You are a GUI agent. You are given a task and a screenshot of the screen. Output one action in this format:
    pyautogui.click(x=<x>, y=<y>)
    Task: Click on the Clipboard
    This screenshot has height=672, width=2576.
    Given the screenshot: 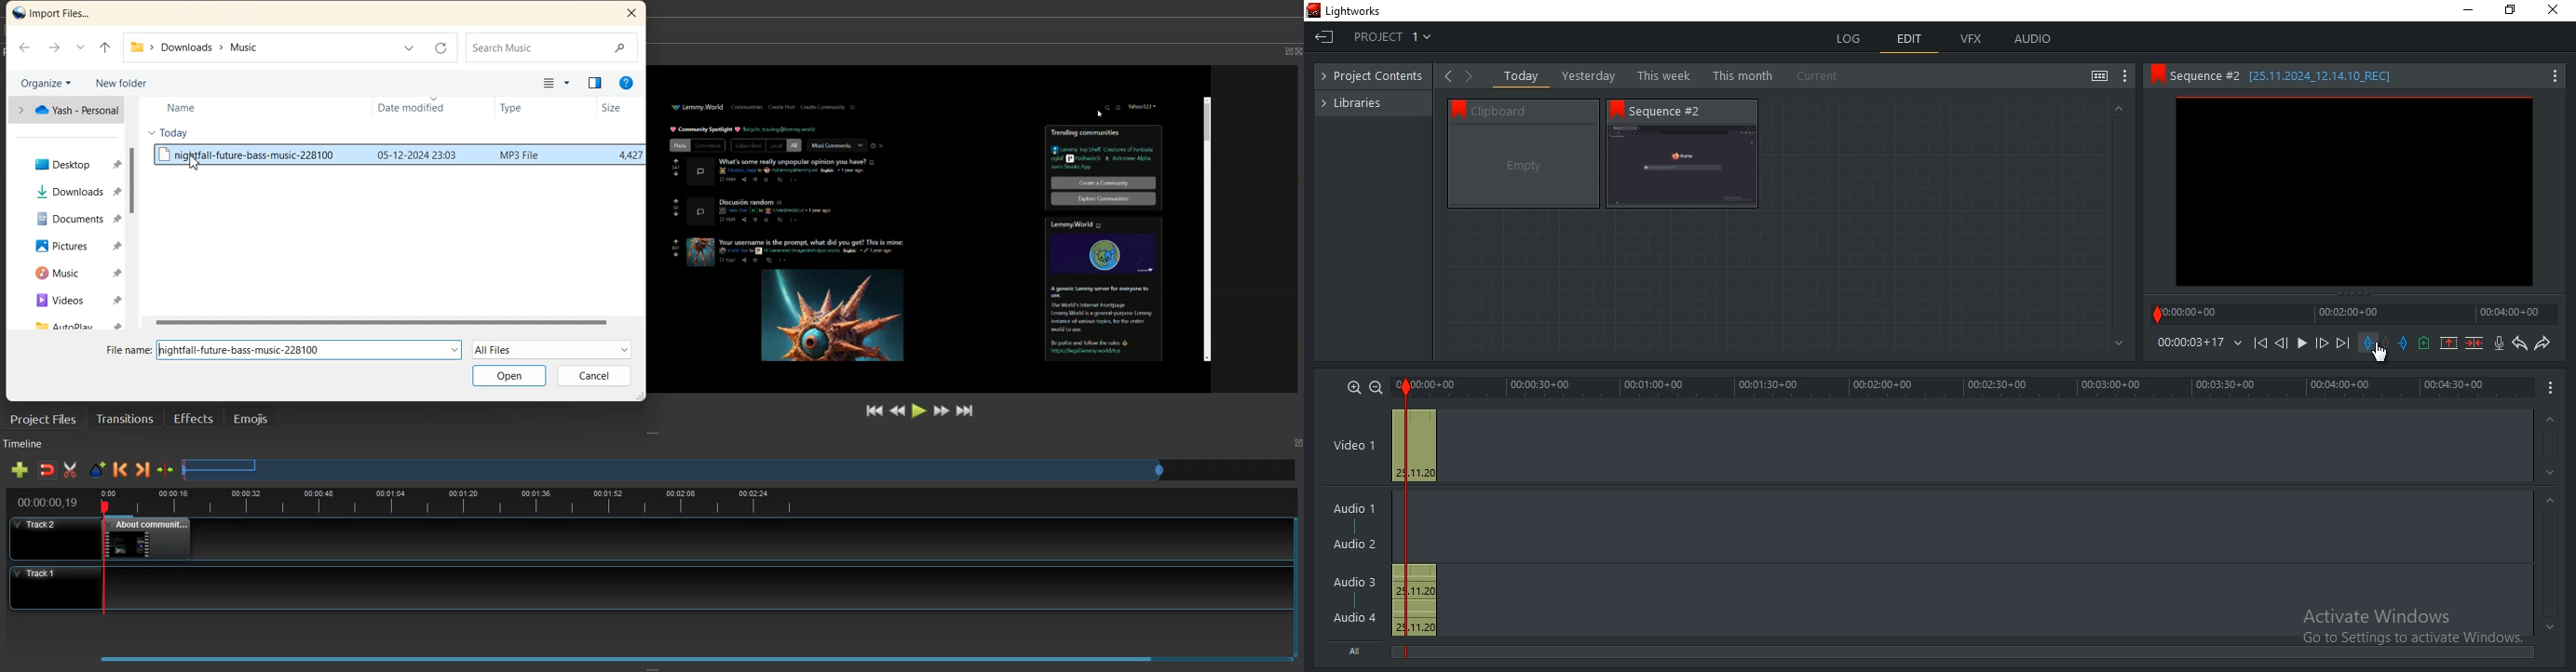 What is the action you would take?
    pyautogui.click(x=1532, y=110)
    